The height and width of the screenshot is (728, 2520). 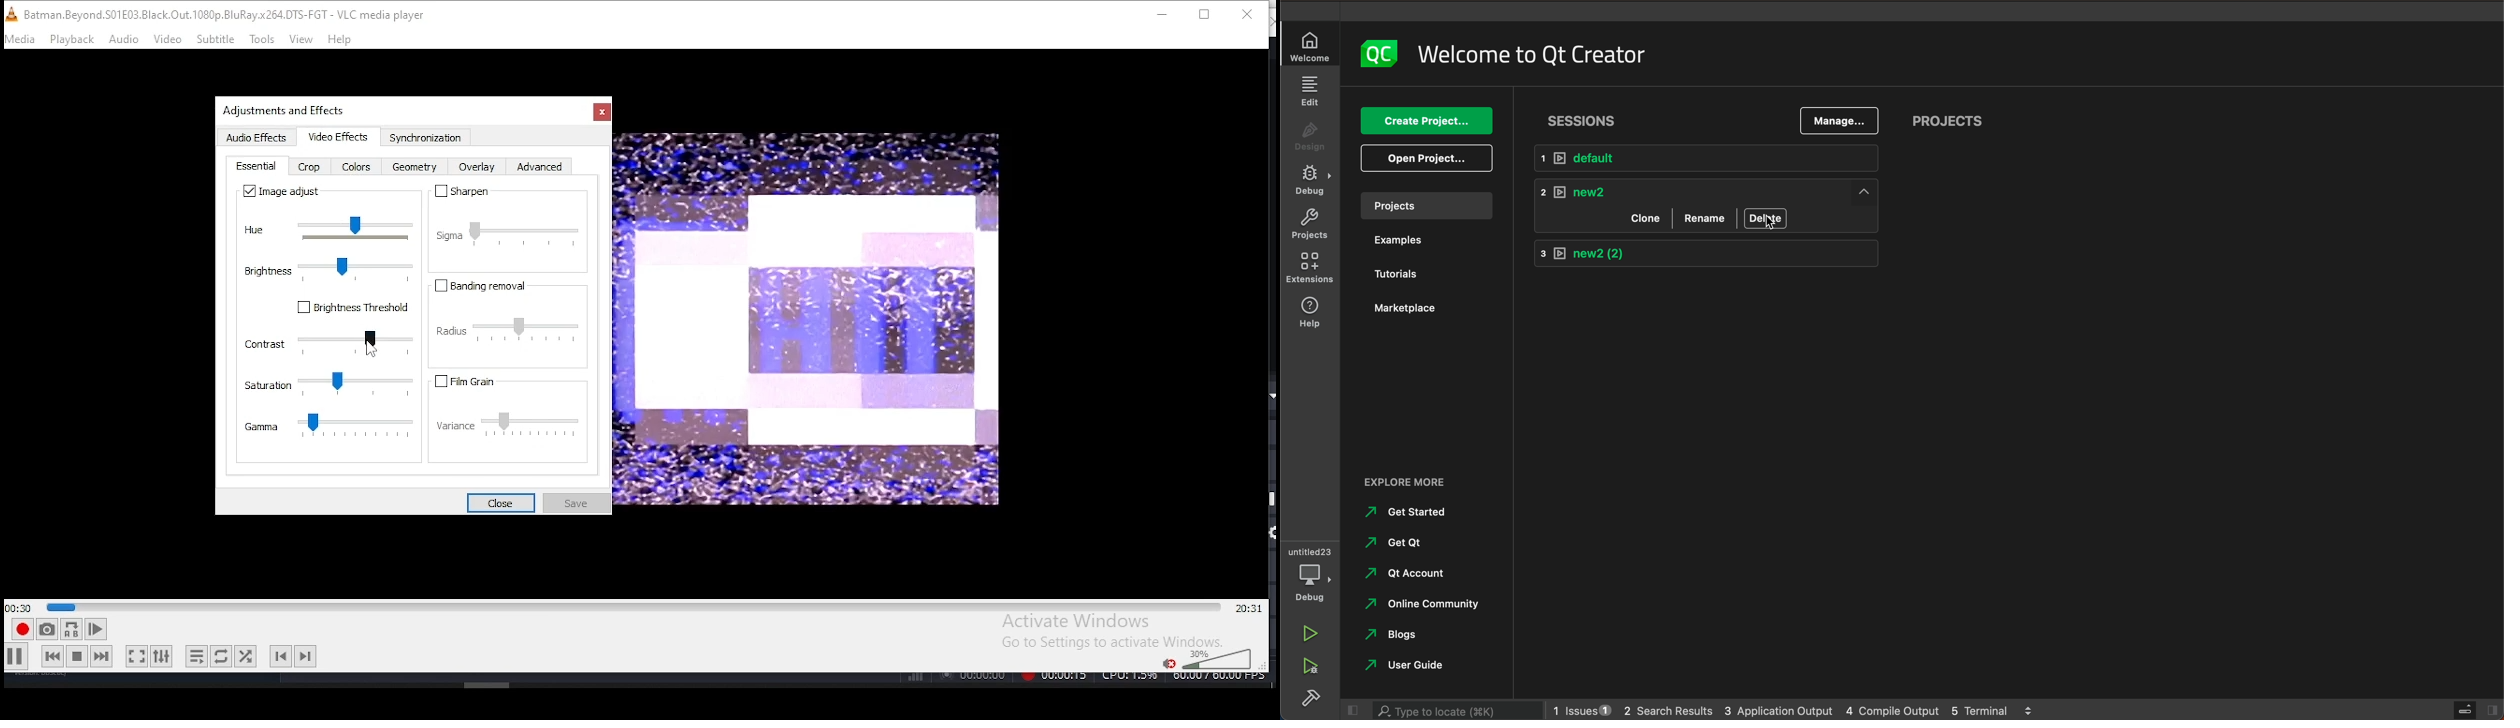 What do you see at coordinates (1309, 574) in the screenshot?
I see `debug` at bounding box center [1309, 574].